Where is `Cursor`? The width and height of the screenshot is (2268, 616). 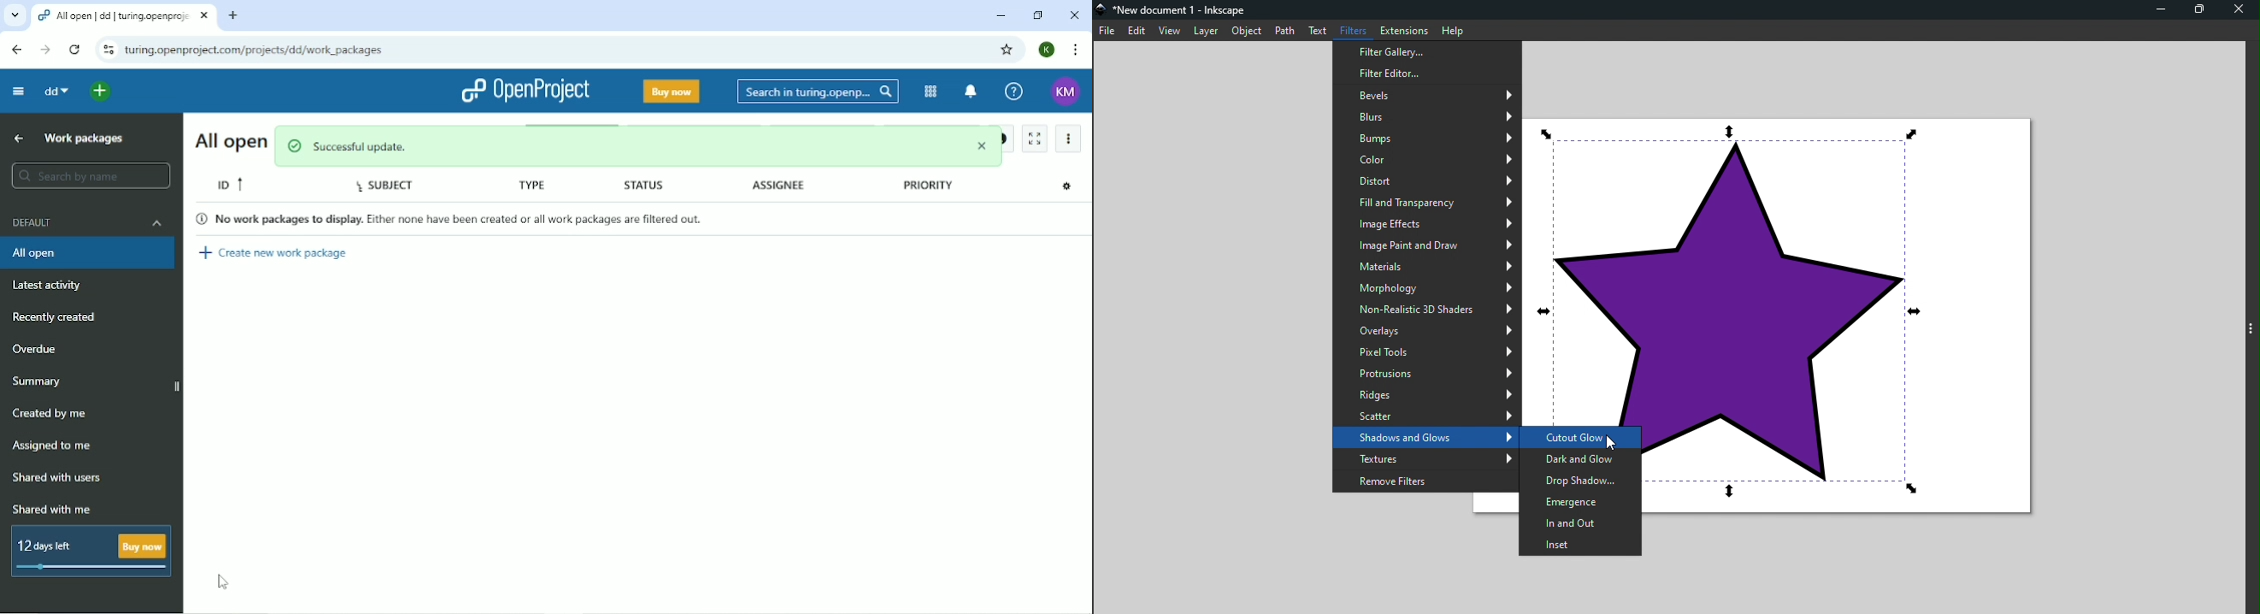 Cursor is located at coordinates (223, 582).